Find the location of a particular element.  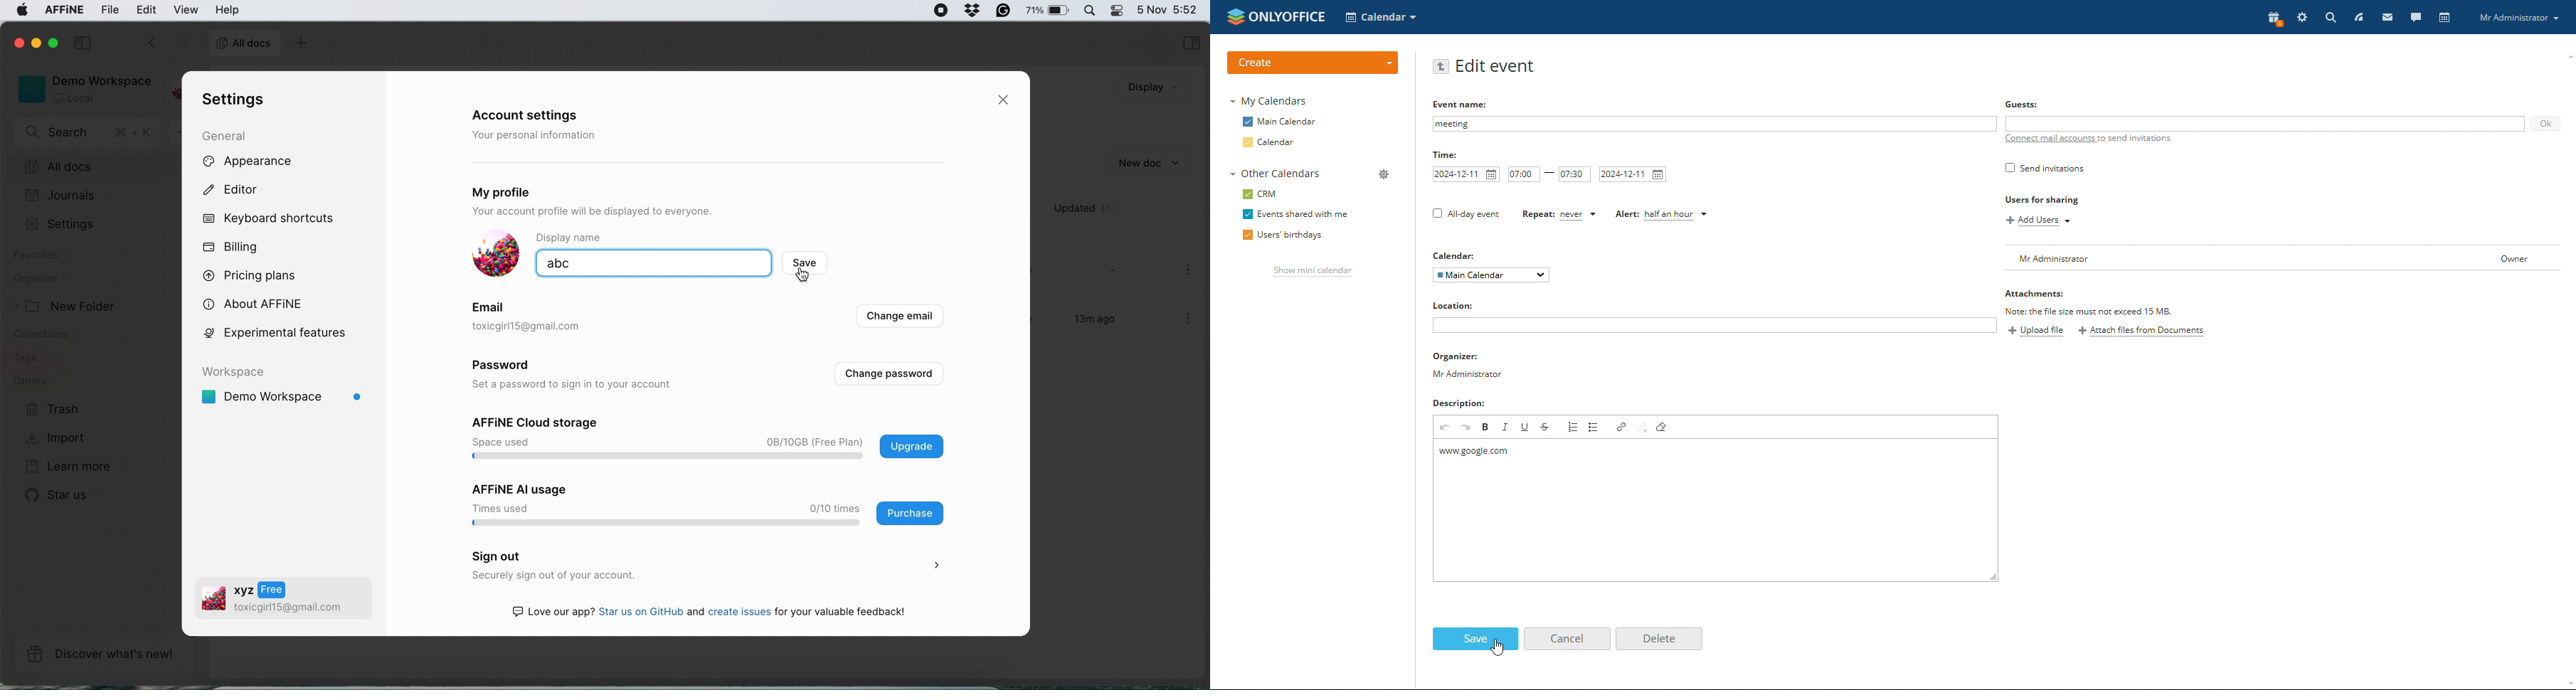

edit event is located at coordinates (1497, 67).